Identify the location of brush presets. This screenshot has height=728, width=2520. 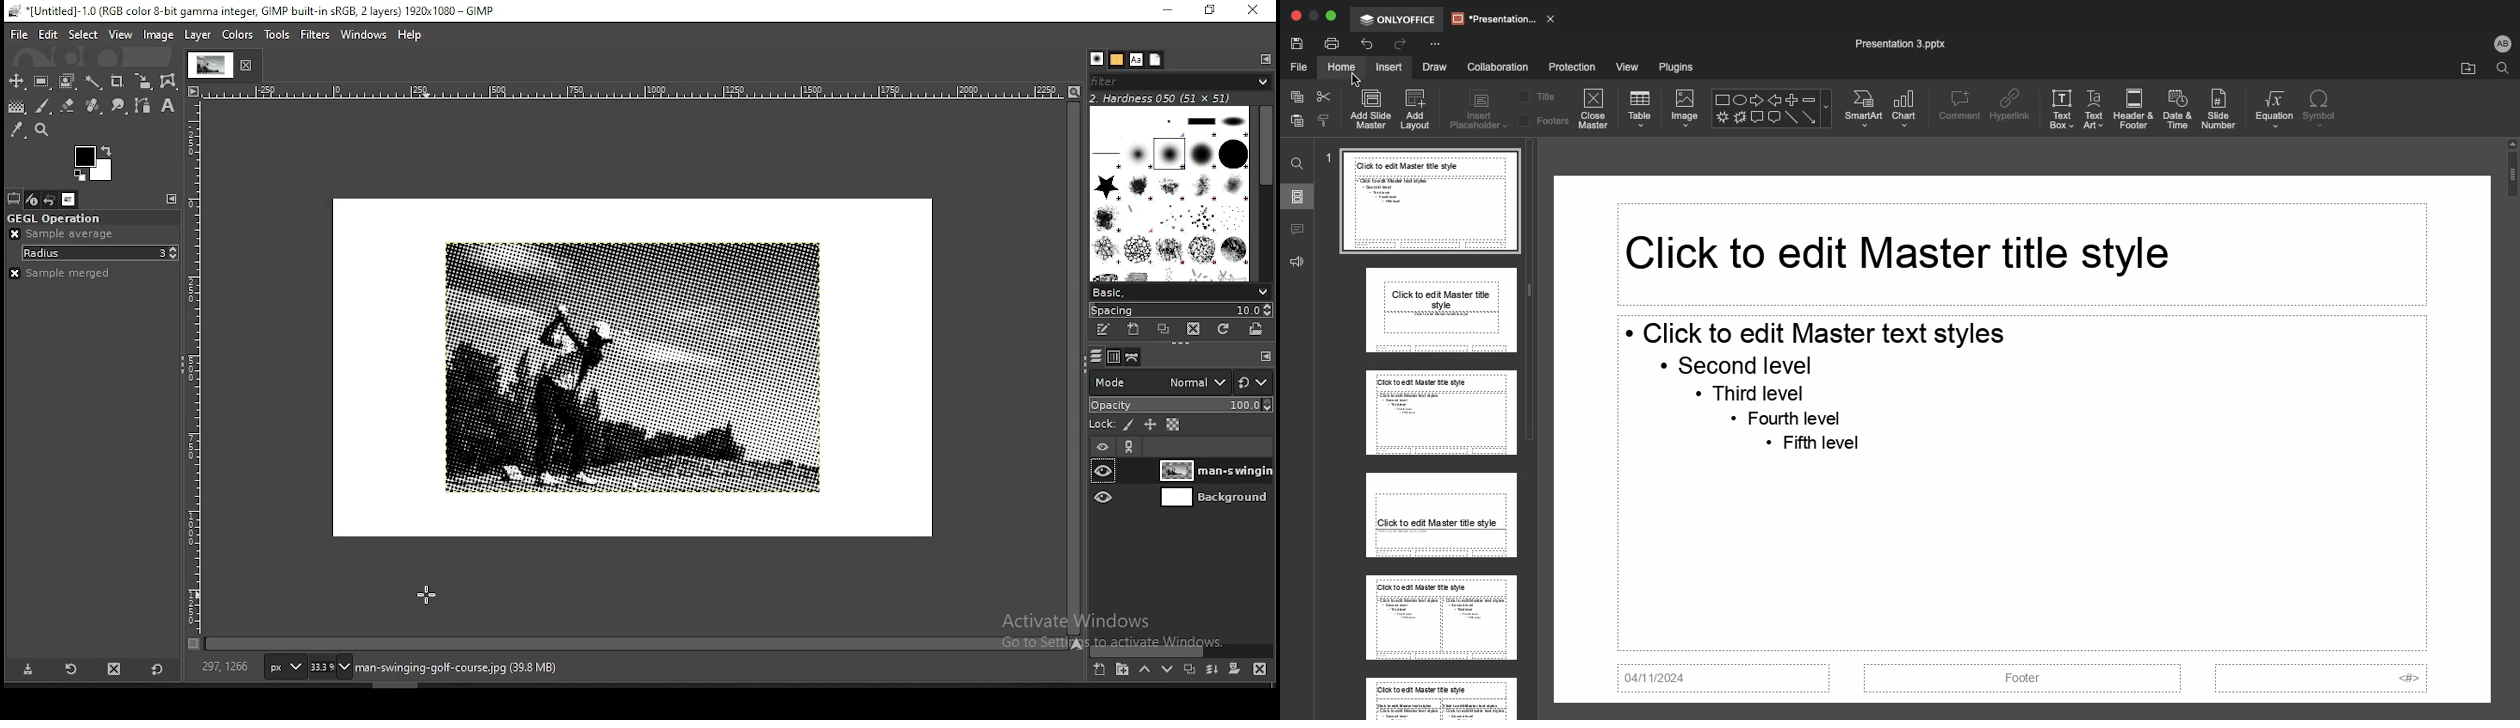
(1177, 291).